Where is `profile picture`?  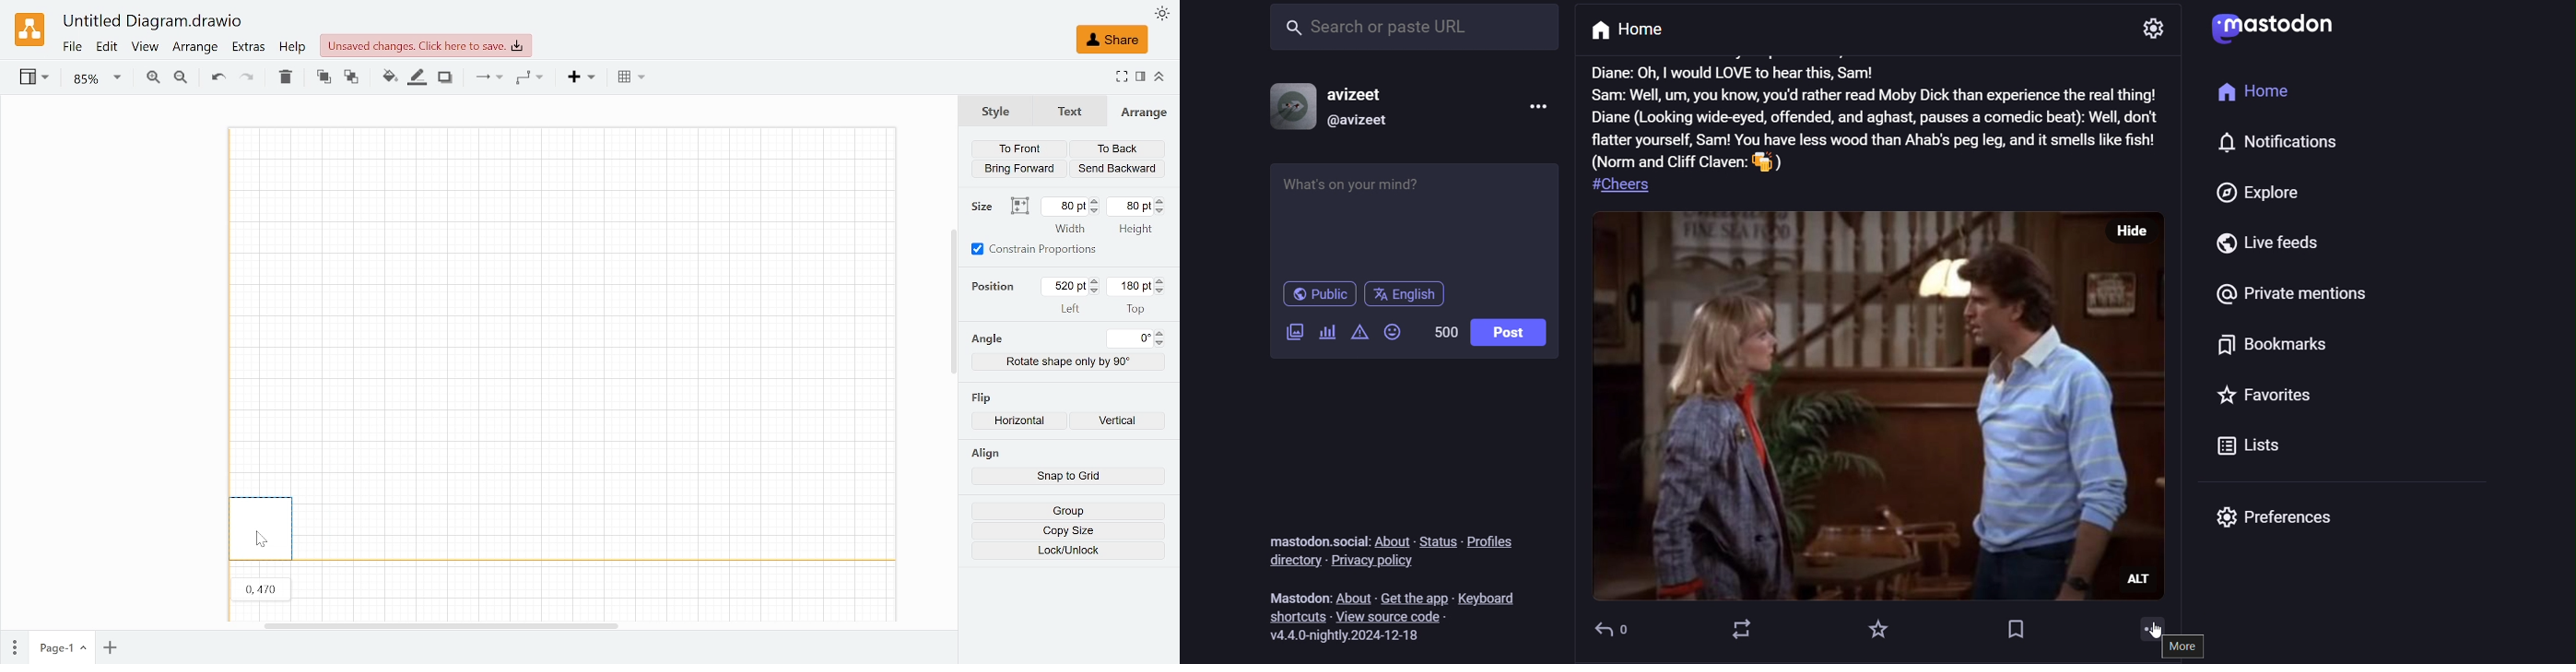
profile picture is located at coordinates (1287, 107).